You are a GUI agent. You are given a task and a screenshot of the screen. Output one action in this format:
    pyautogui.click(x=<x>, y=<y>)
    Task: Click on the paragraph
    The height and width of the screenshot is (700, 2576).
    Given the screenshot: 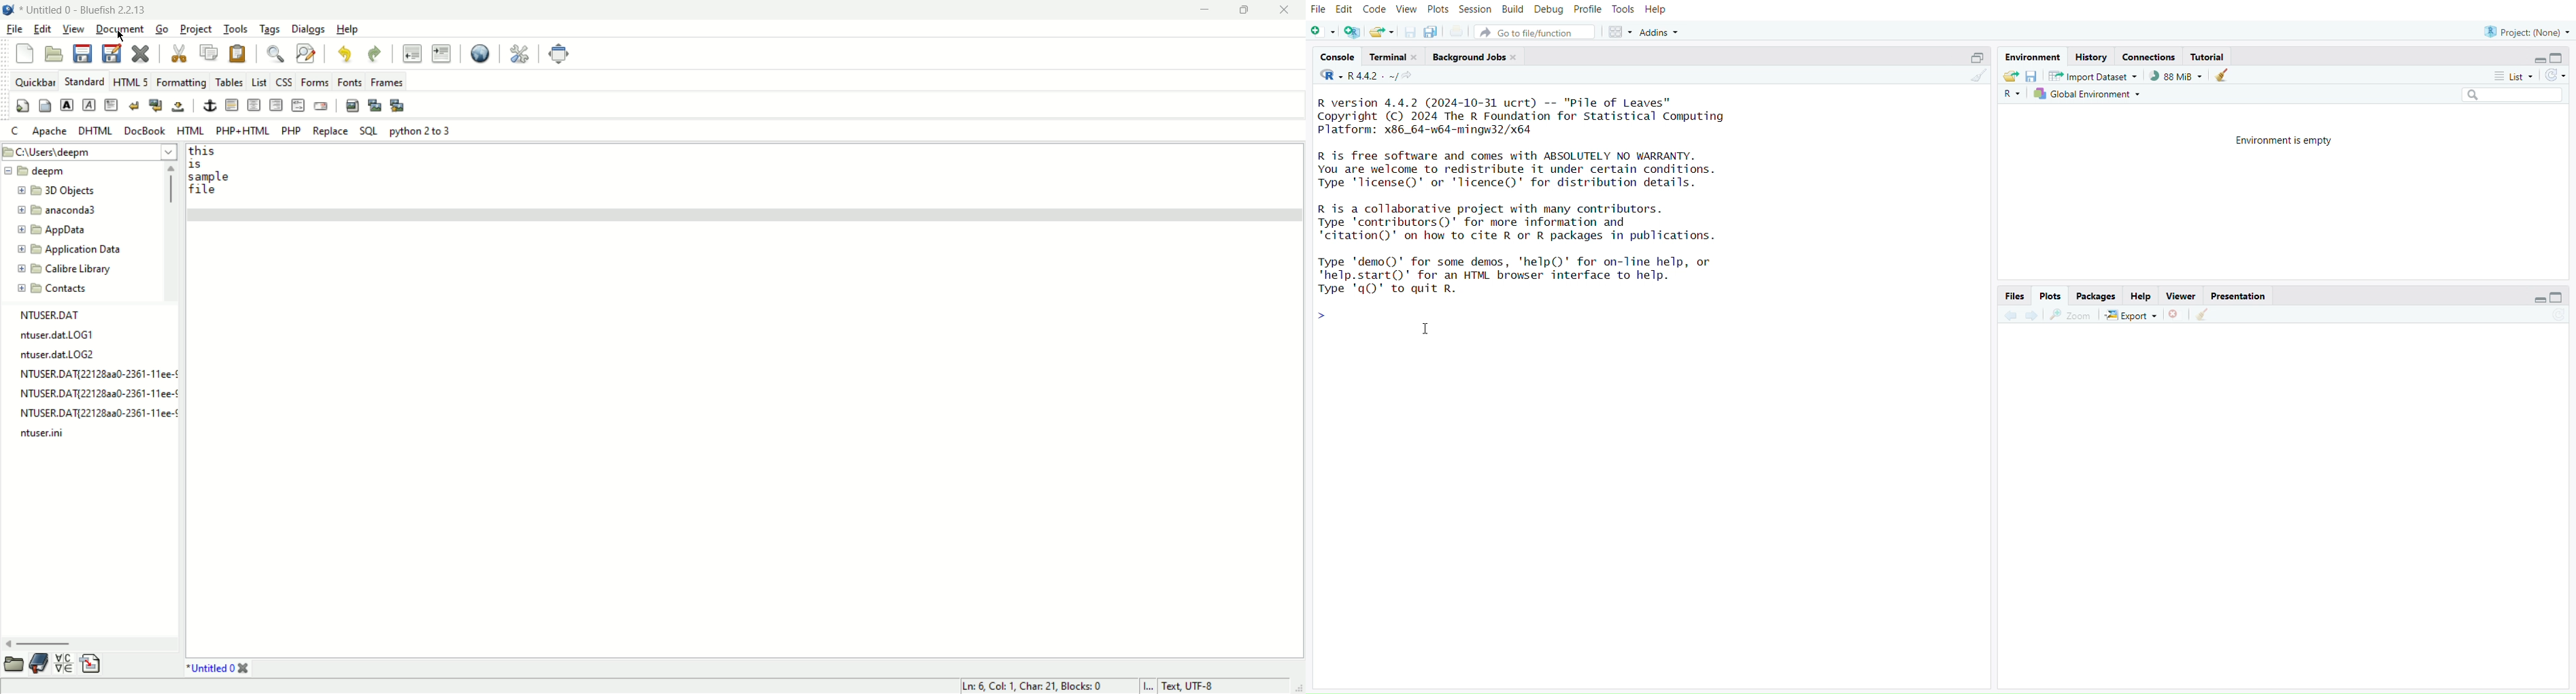 What is the action you would take?
    pyautogui.click(x=112, y=104)
    